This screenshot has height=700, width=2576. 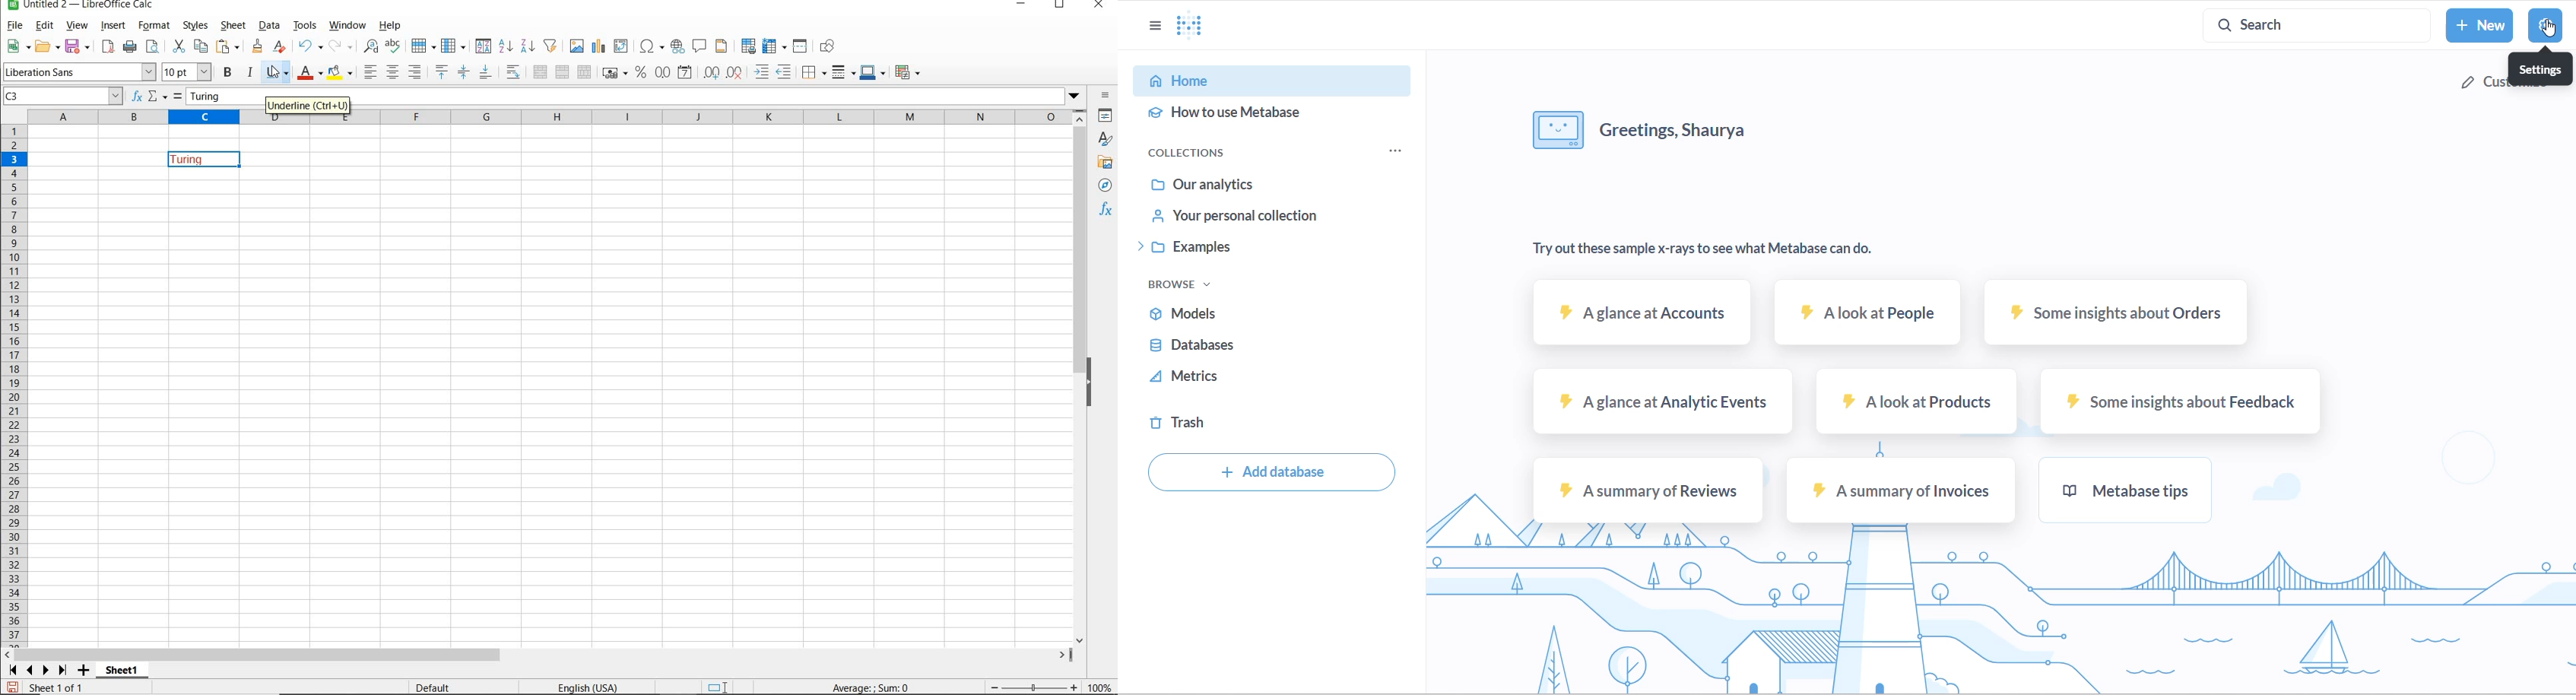 I want to click on INCREASE INDENT, so click(x=763, y=73).